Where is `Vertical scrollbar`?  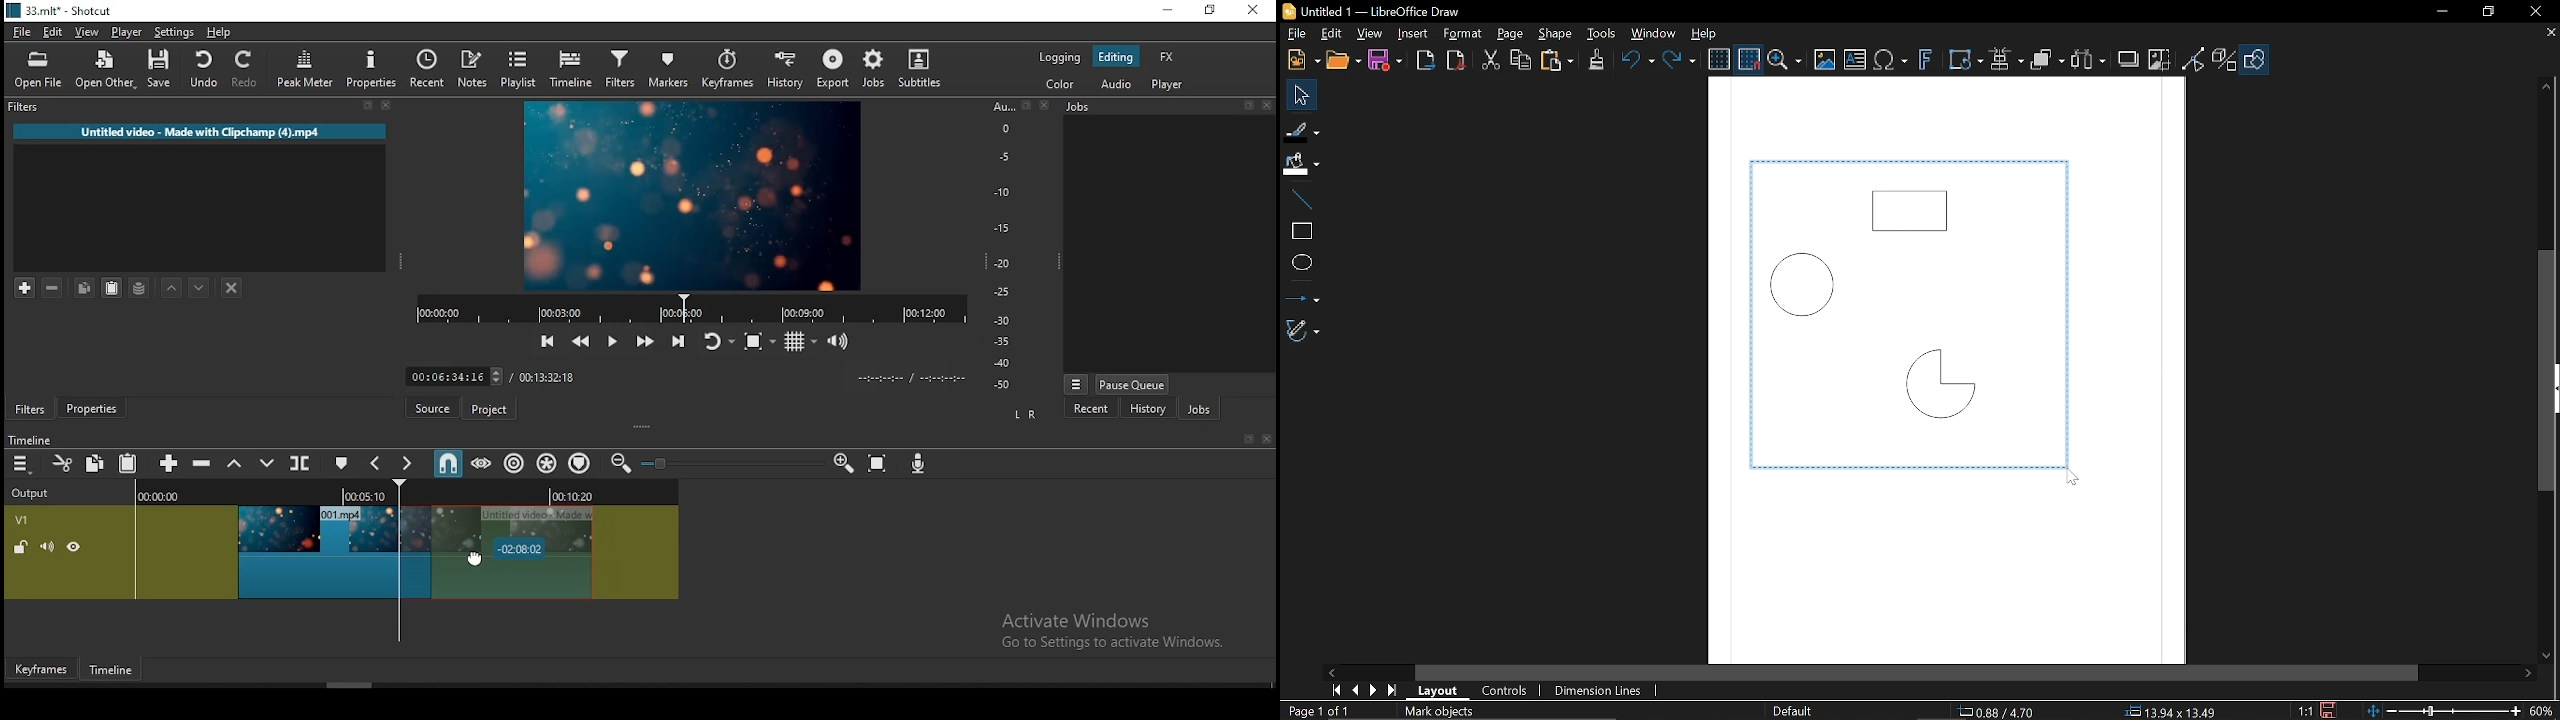
Vertical scrollbar is located at coordinates (2546, 370).